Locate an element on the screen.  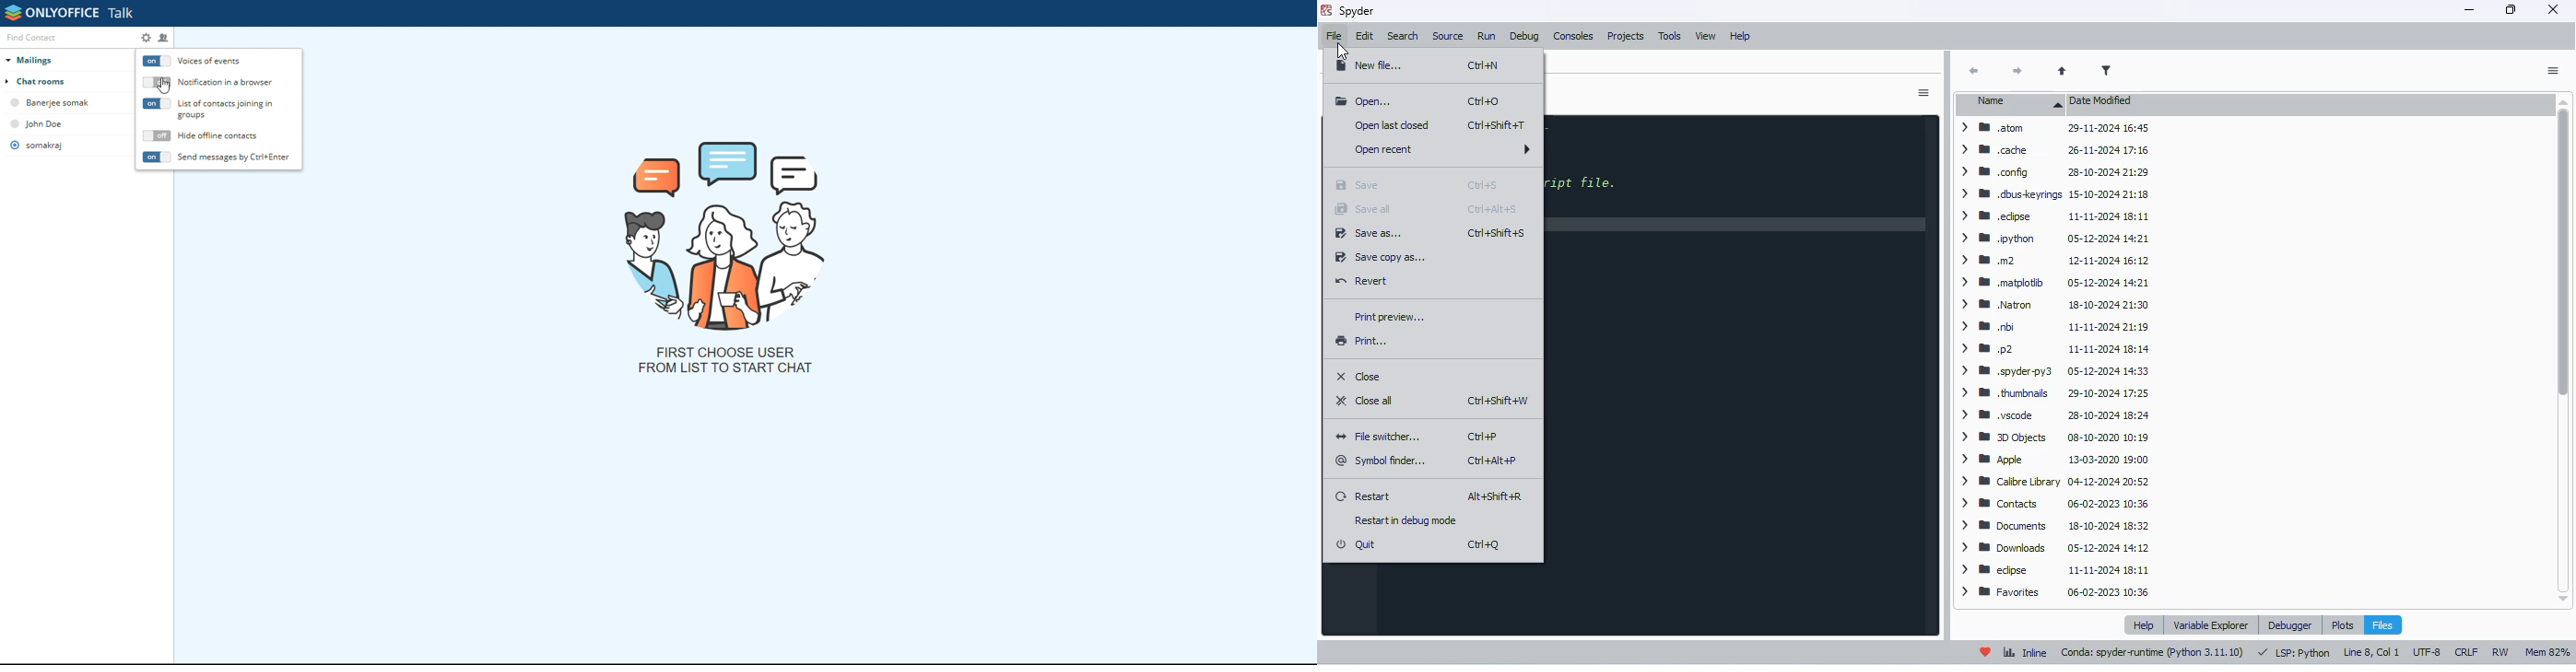
> WB .spyderpy3 05-12-2024 14:33 is located at coordinates (2053, 372).